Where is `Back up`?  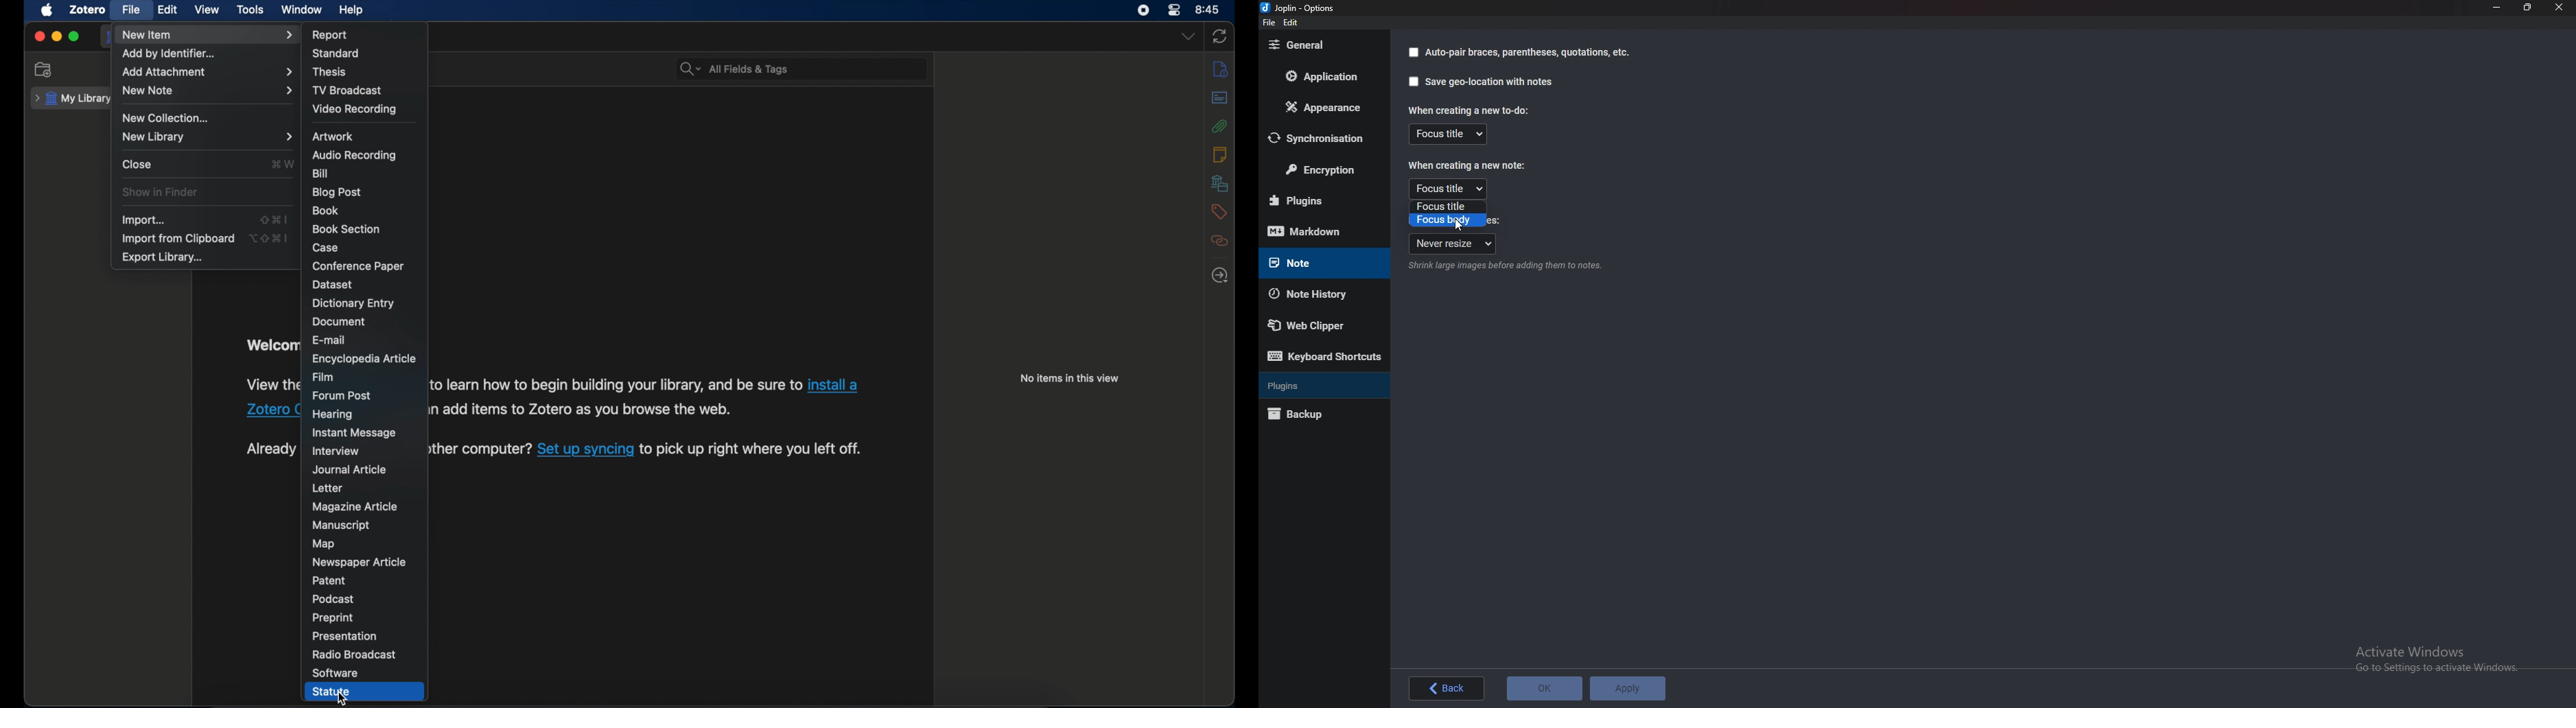
Back up is located at coordinates (1315, 414).